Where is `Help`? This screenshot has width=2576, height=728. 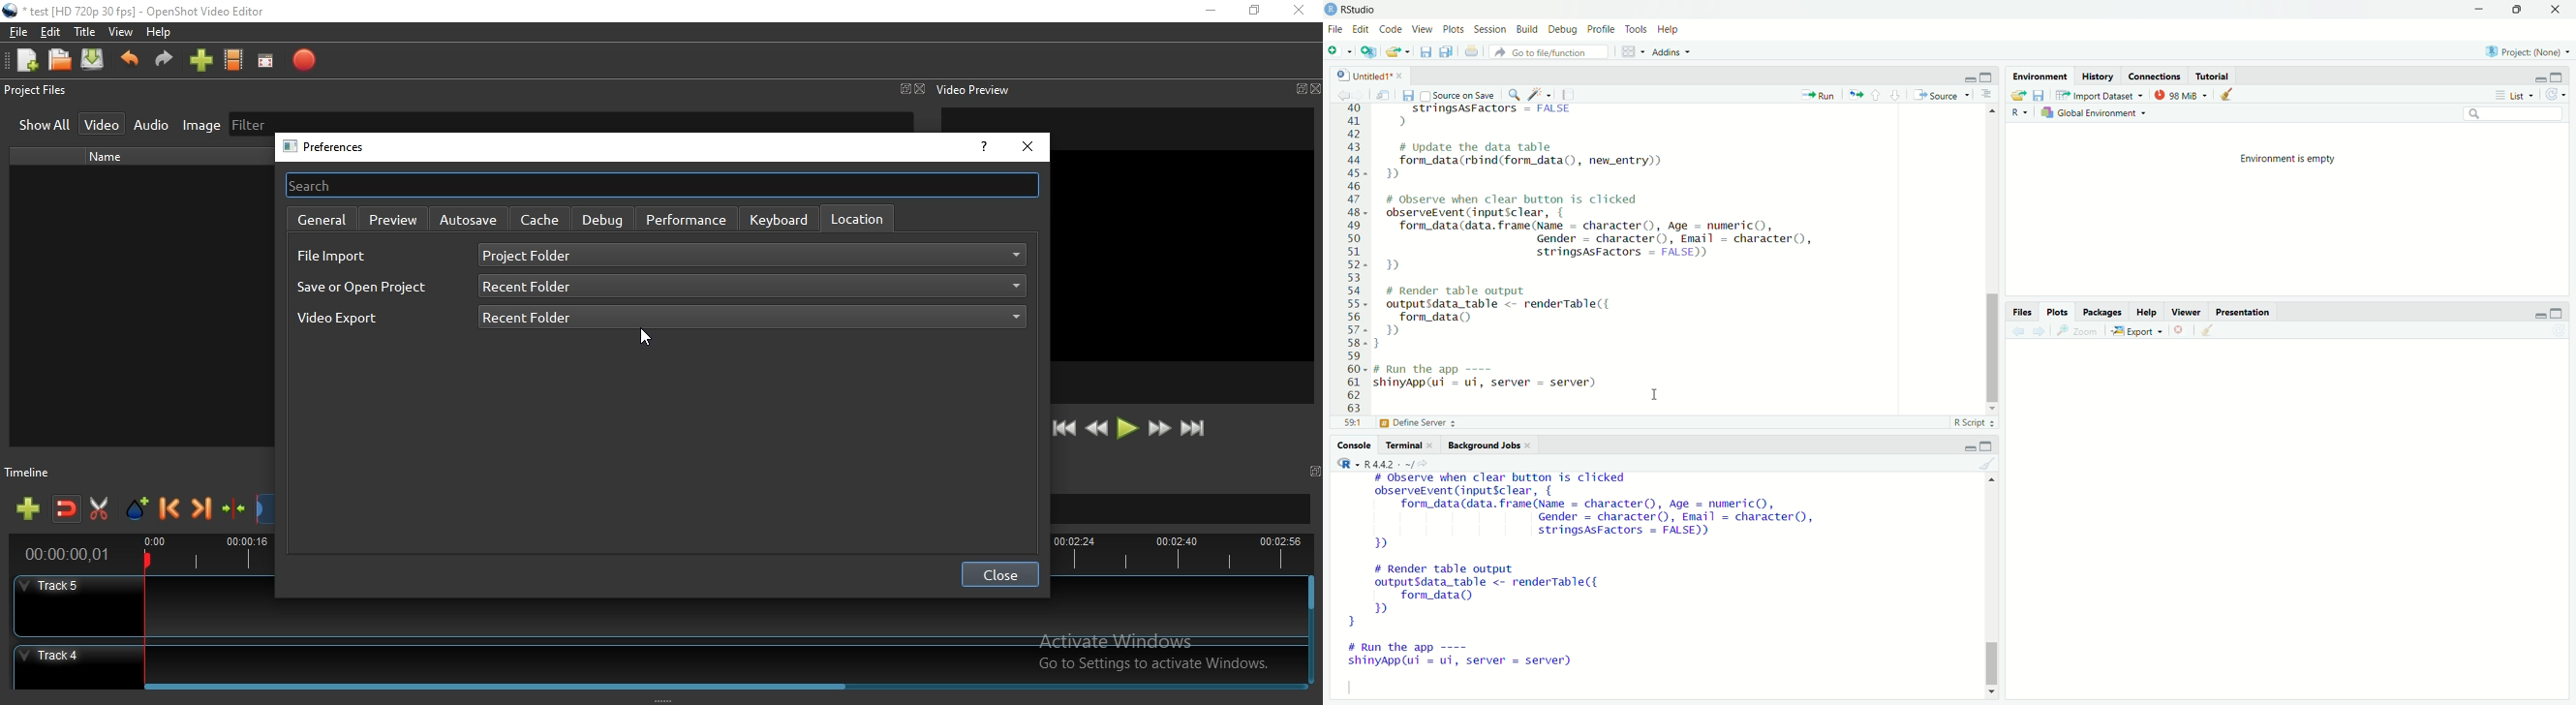
Help is located at coordinates (1669, 29).